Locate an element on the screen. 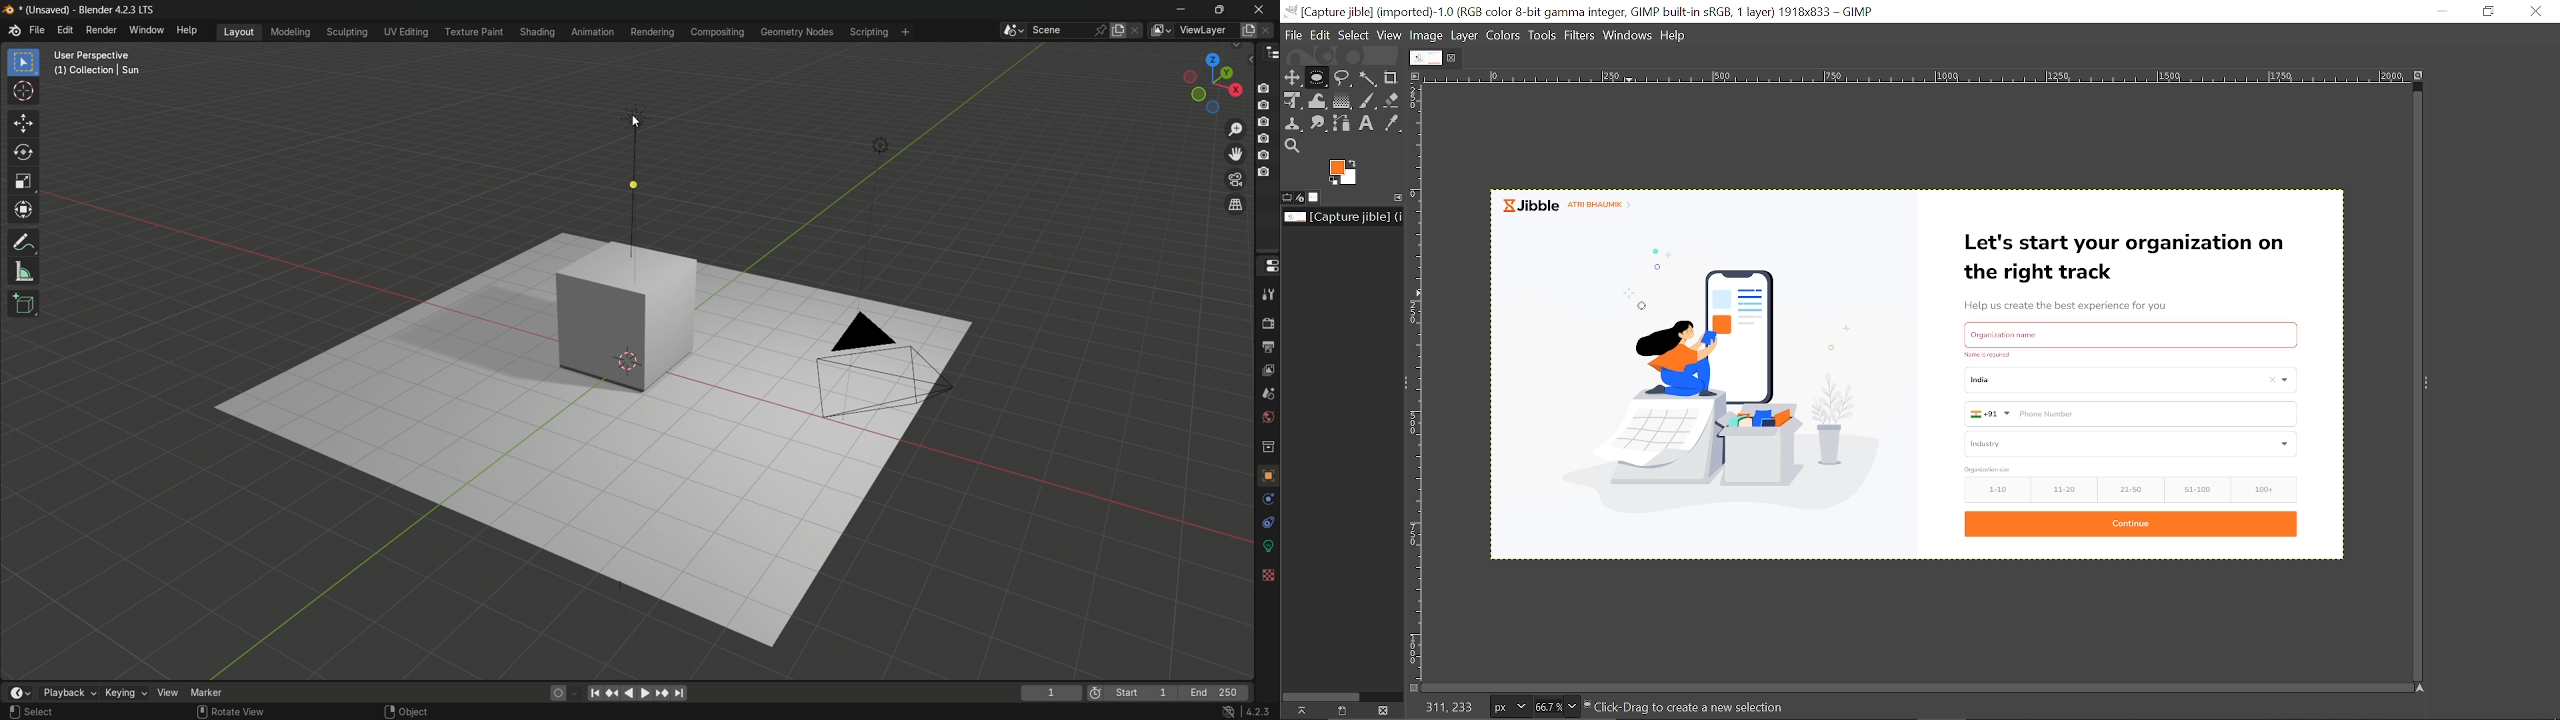 The image size is (2576, 728). Edit is located at coordinates (1321, 35).